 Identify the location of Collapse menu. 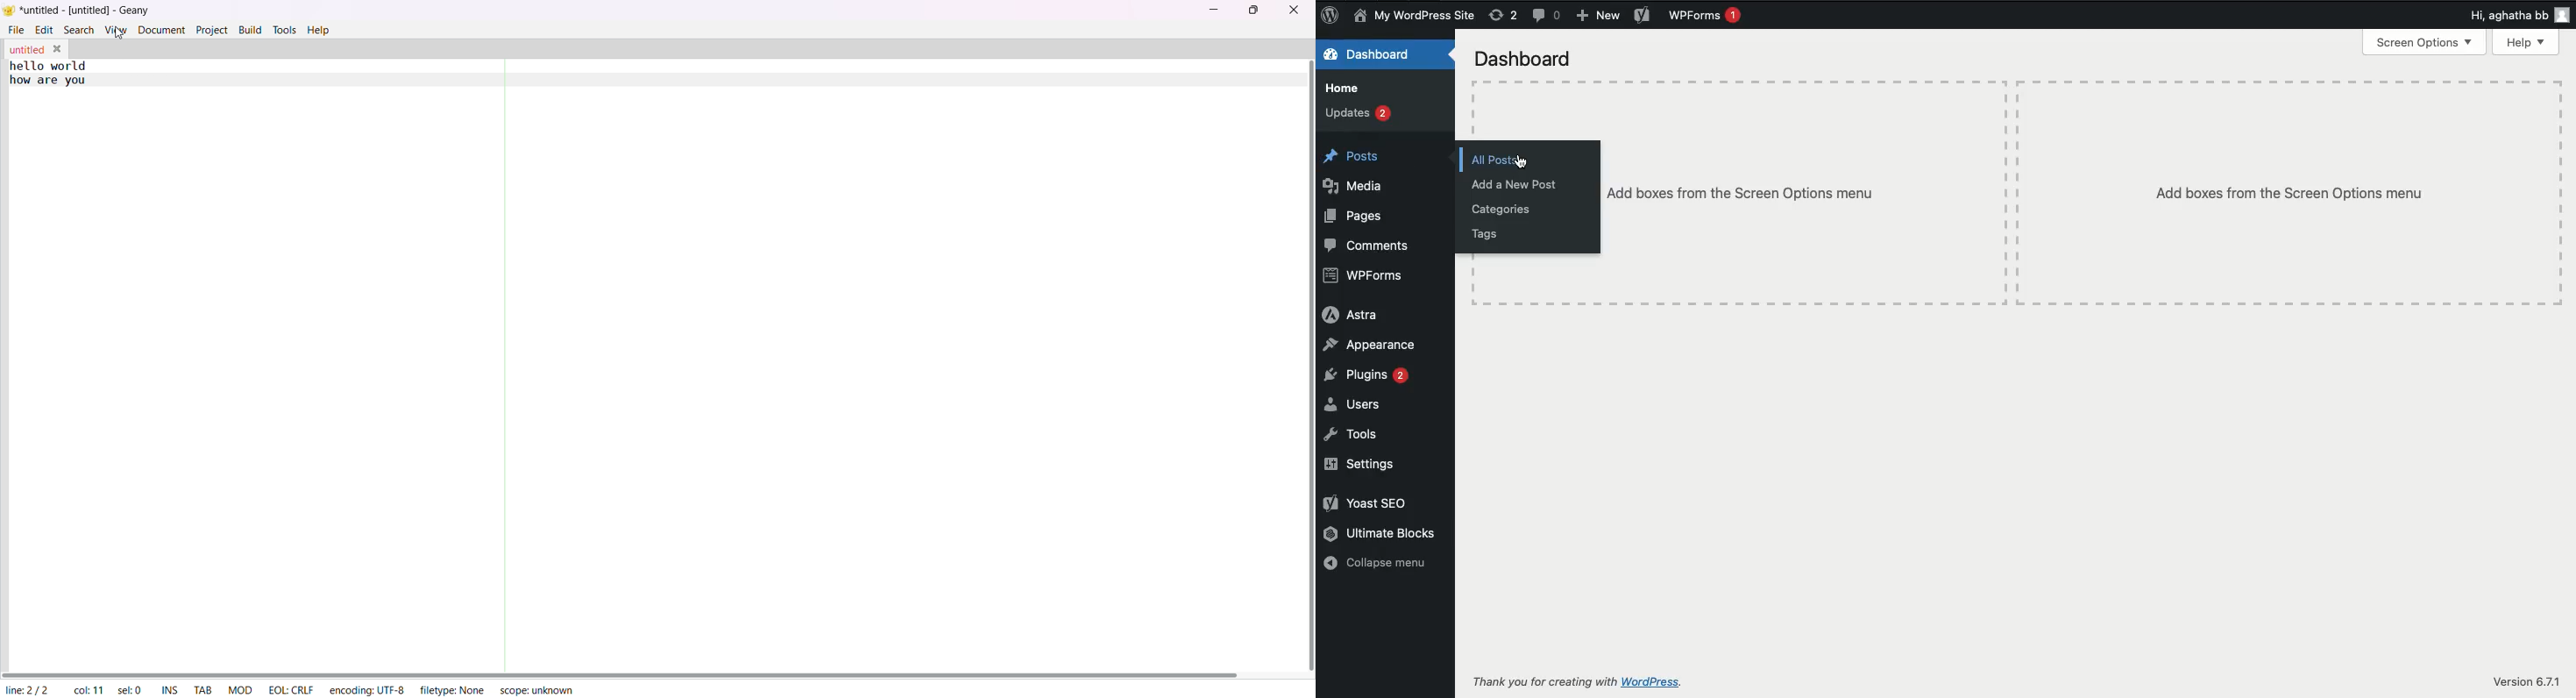
(1375, 562).